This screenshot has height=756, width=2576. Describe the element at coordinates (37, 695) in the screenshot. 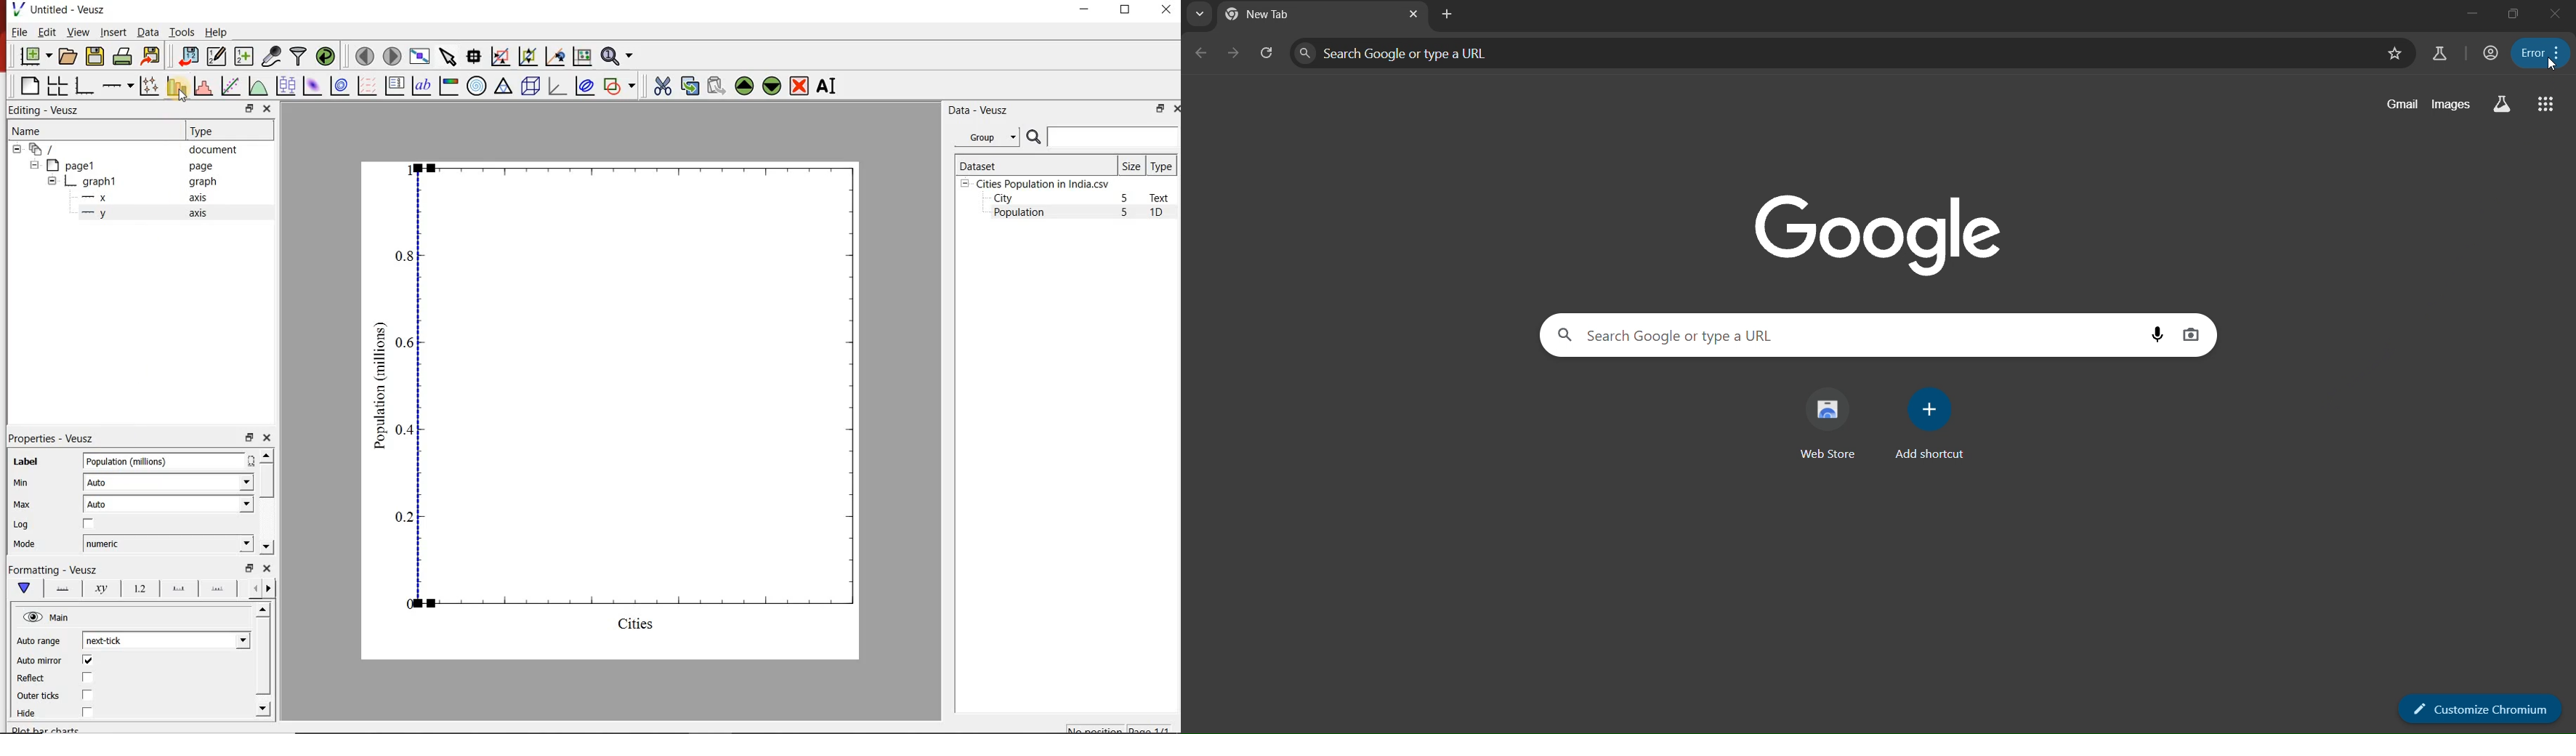

I see `Outer ticks` at that location.